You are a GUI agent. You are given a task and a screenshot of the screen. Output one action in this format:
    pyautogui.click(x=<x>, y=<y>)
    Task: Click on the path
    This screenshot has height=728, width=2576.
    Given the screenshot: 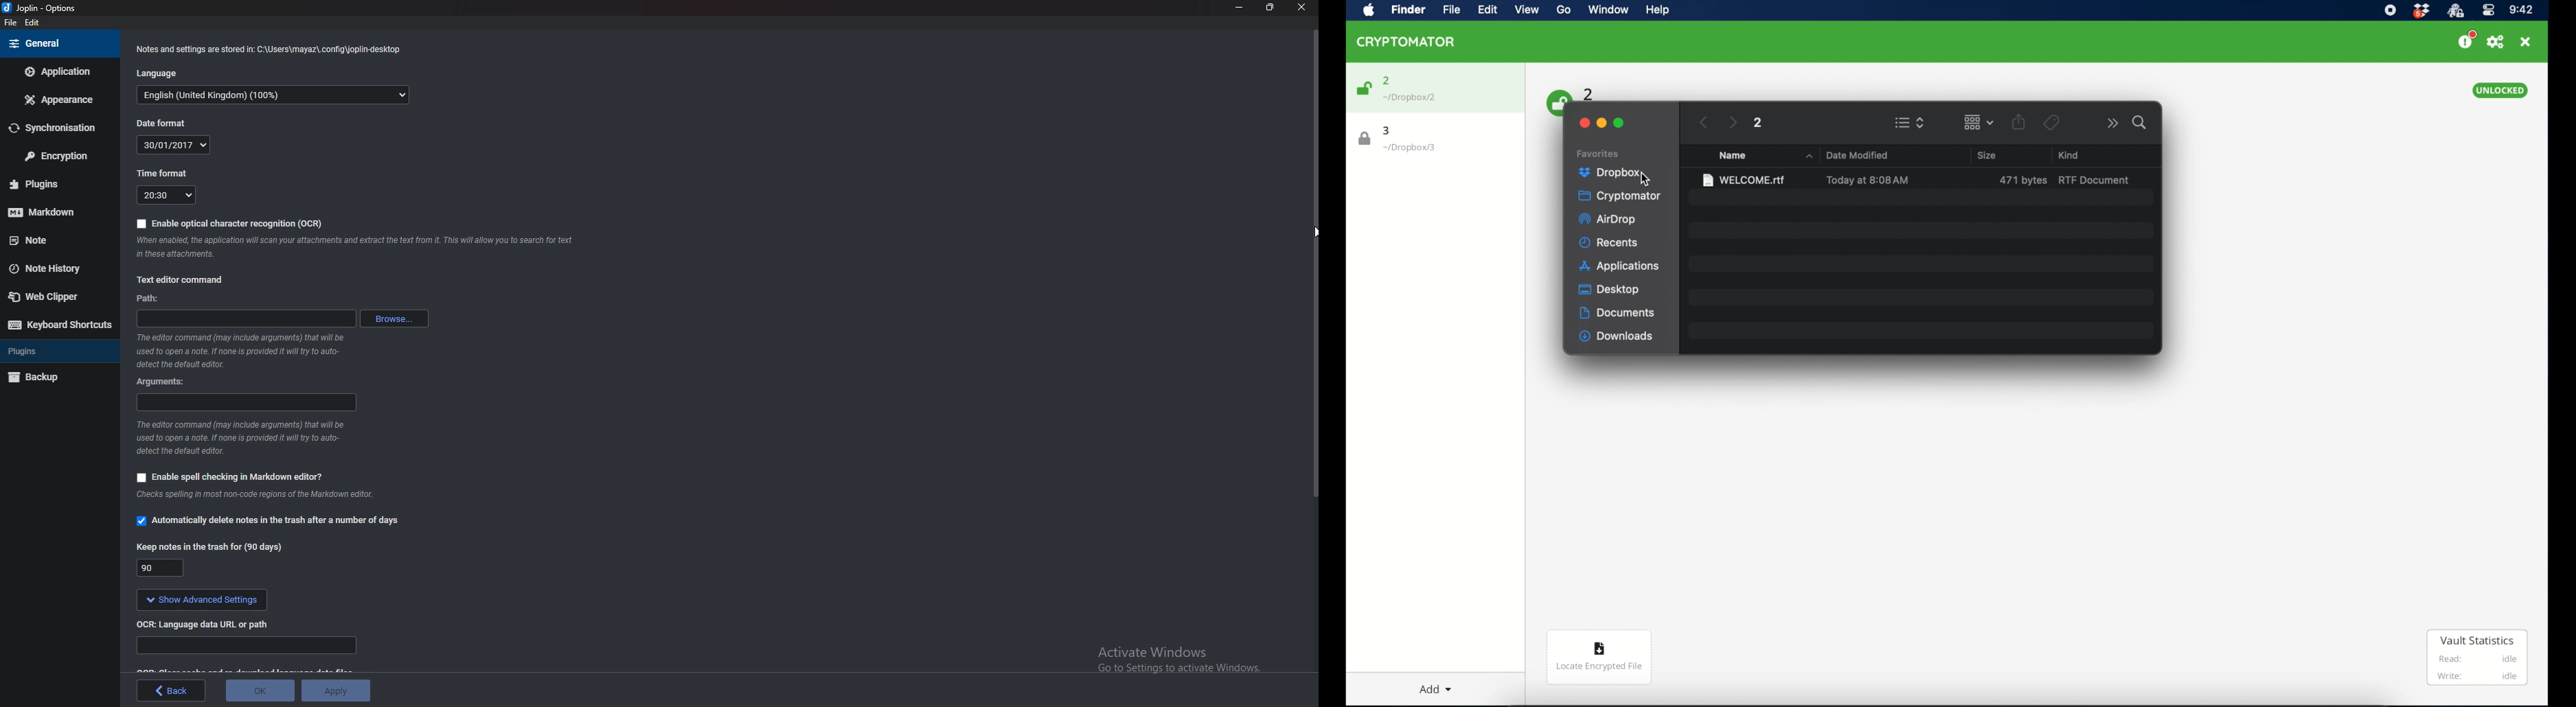 What is the action you would take?
    pyautogui.click(x=245, y=319)
    